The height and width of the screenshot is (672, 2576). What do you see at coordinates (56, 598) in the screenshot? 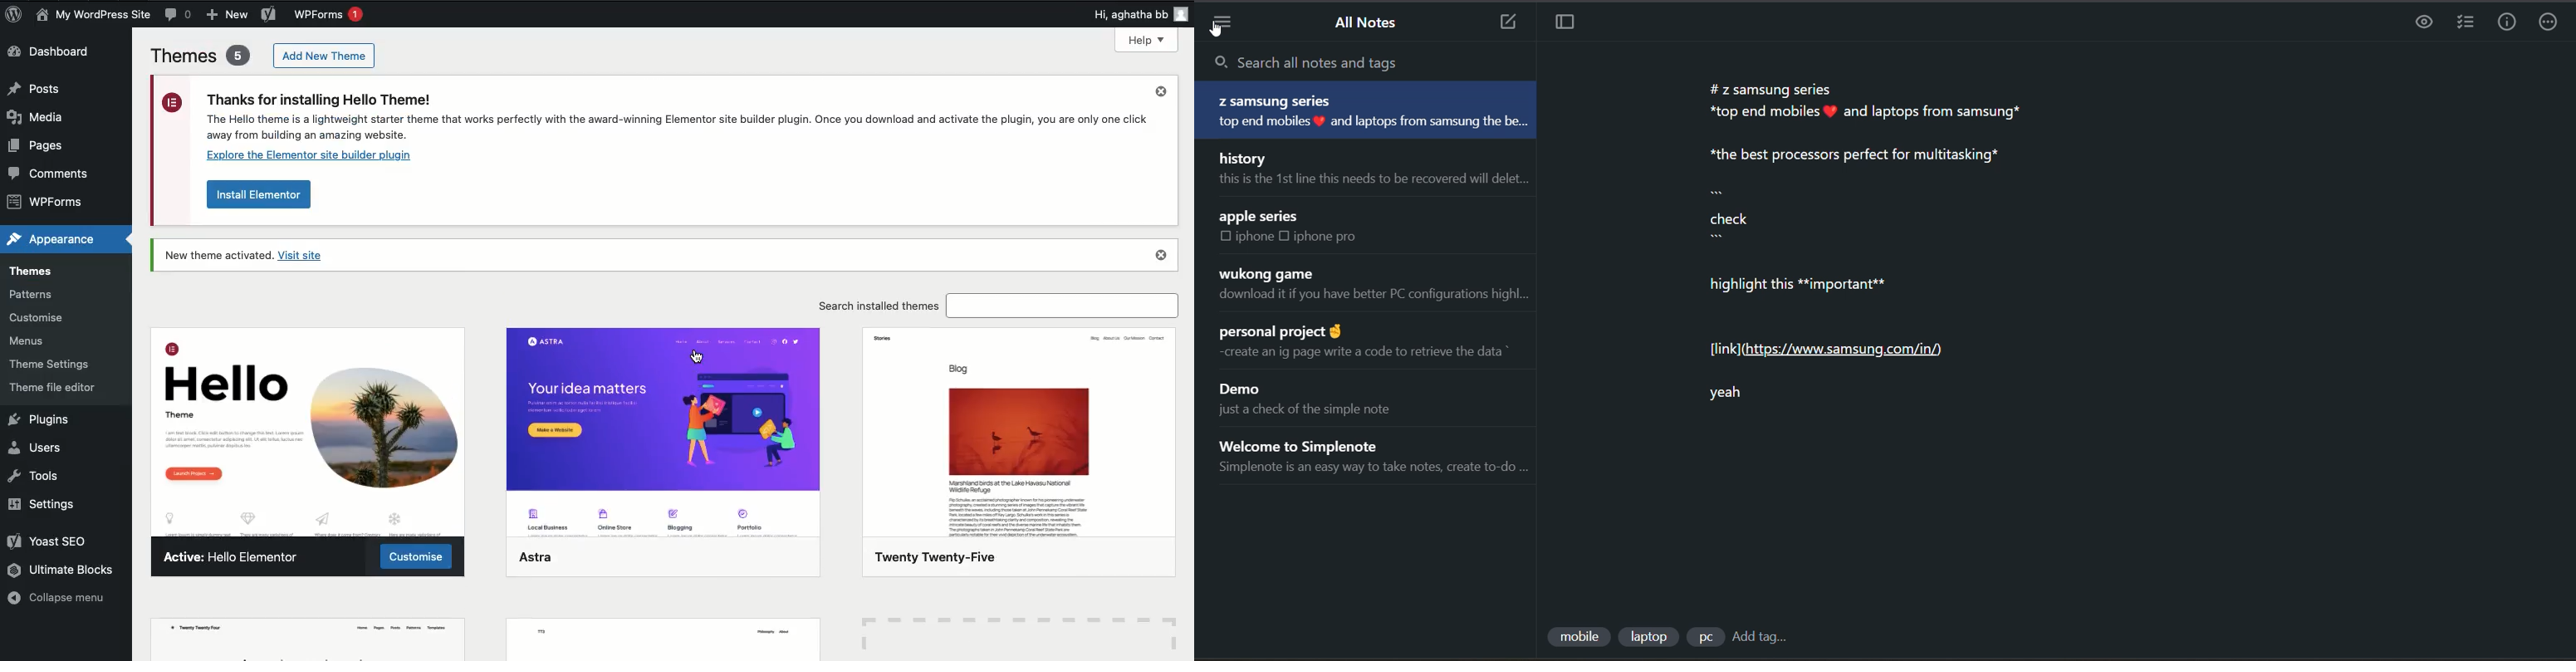
I see `Collapse menu` at bounding box center [56, 598].